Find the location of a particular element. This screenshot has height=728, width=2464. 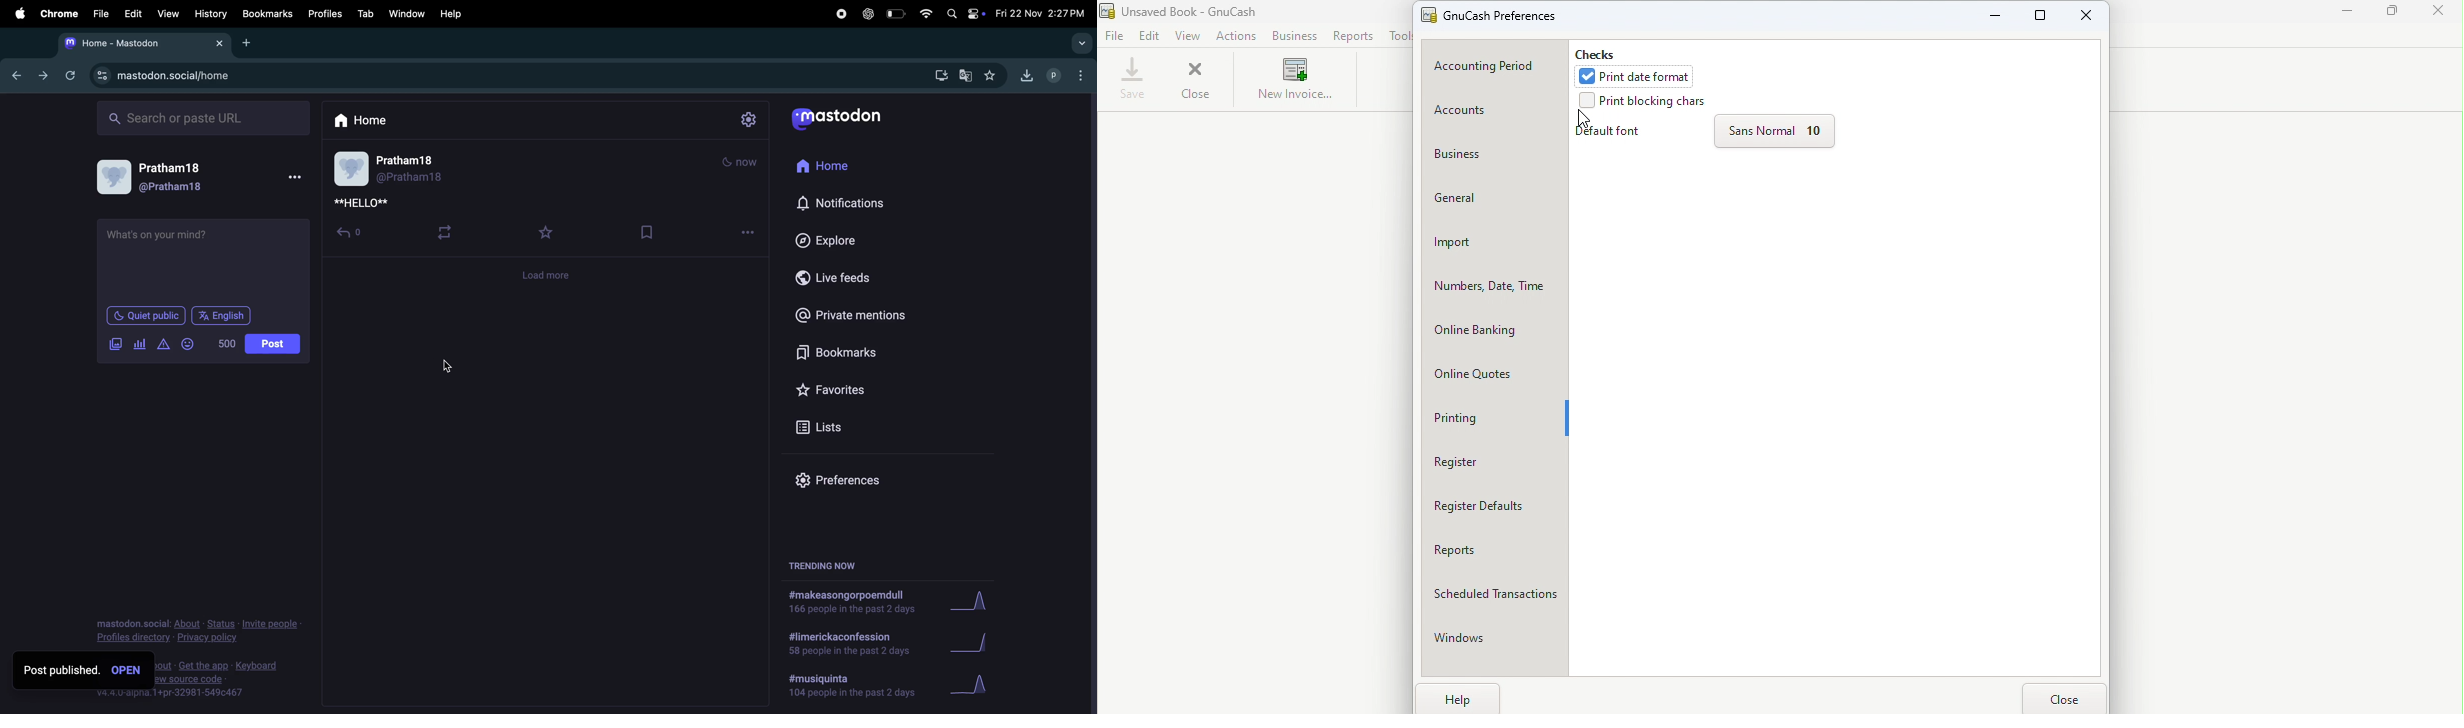

Maximize is located at coordinates (2398, 15).